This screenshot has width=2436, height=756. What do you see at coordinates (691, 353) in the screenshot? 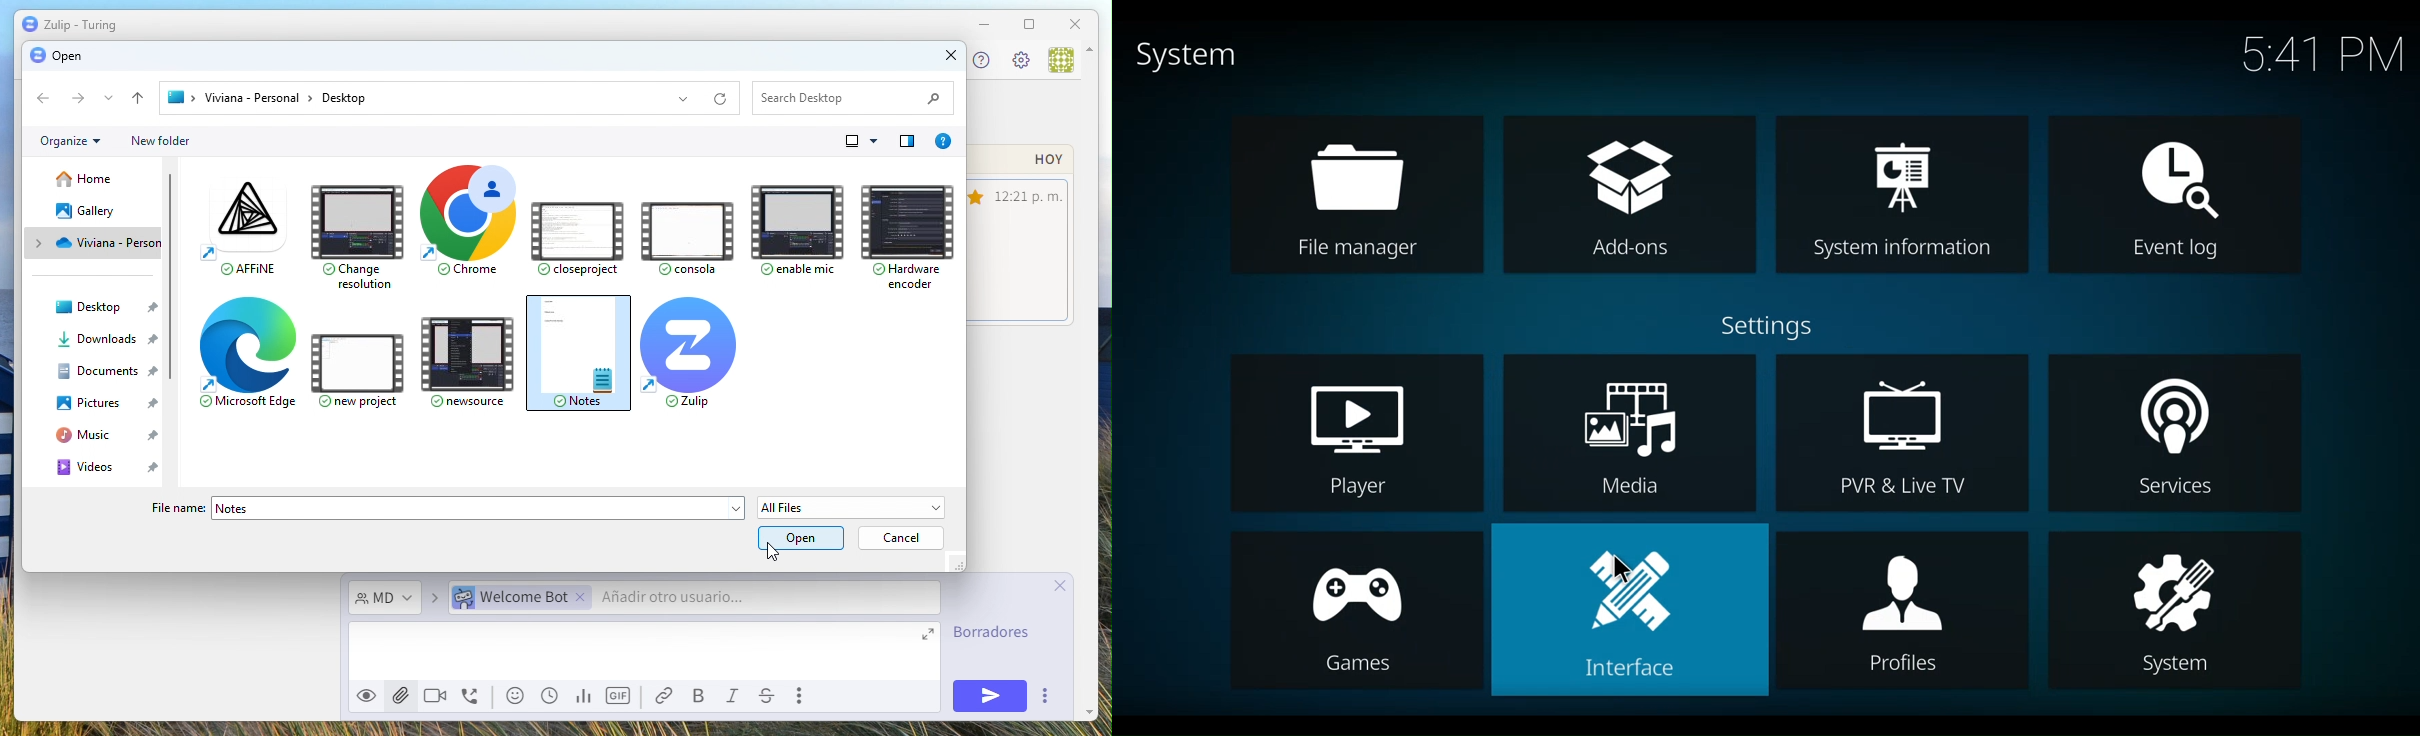
I see `Zulip` at bounding box center [691, 353].